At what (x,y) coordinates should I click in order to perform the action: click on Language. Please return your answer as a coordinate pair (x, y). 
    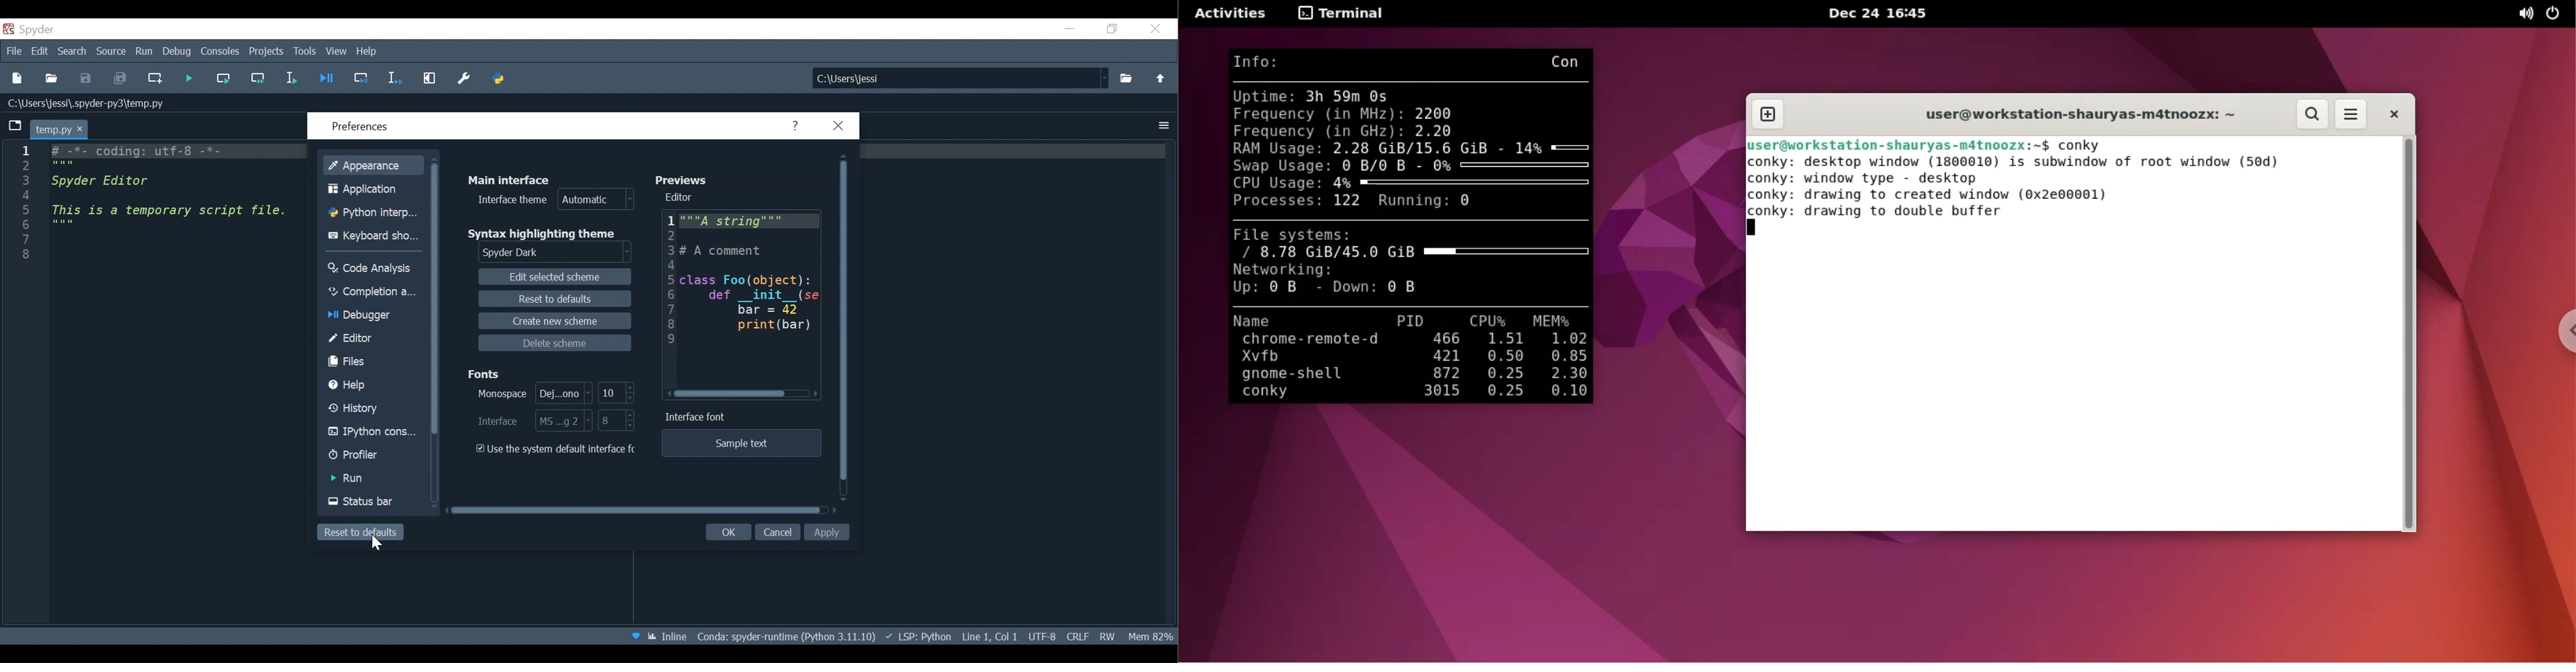
    Looking at the image, I should click on (917, 636).